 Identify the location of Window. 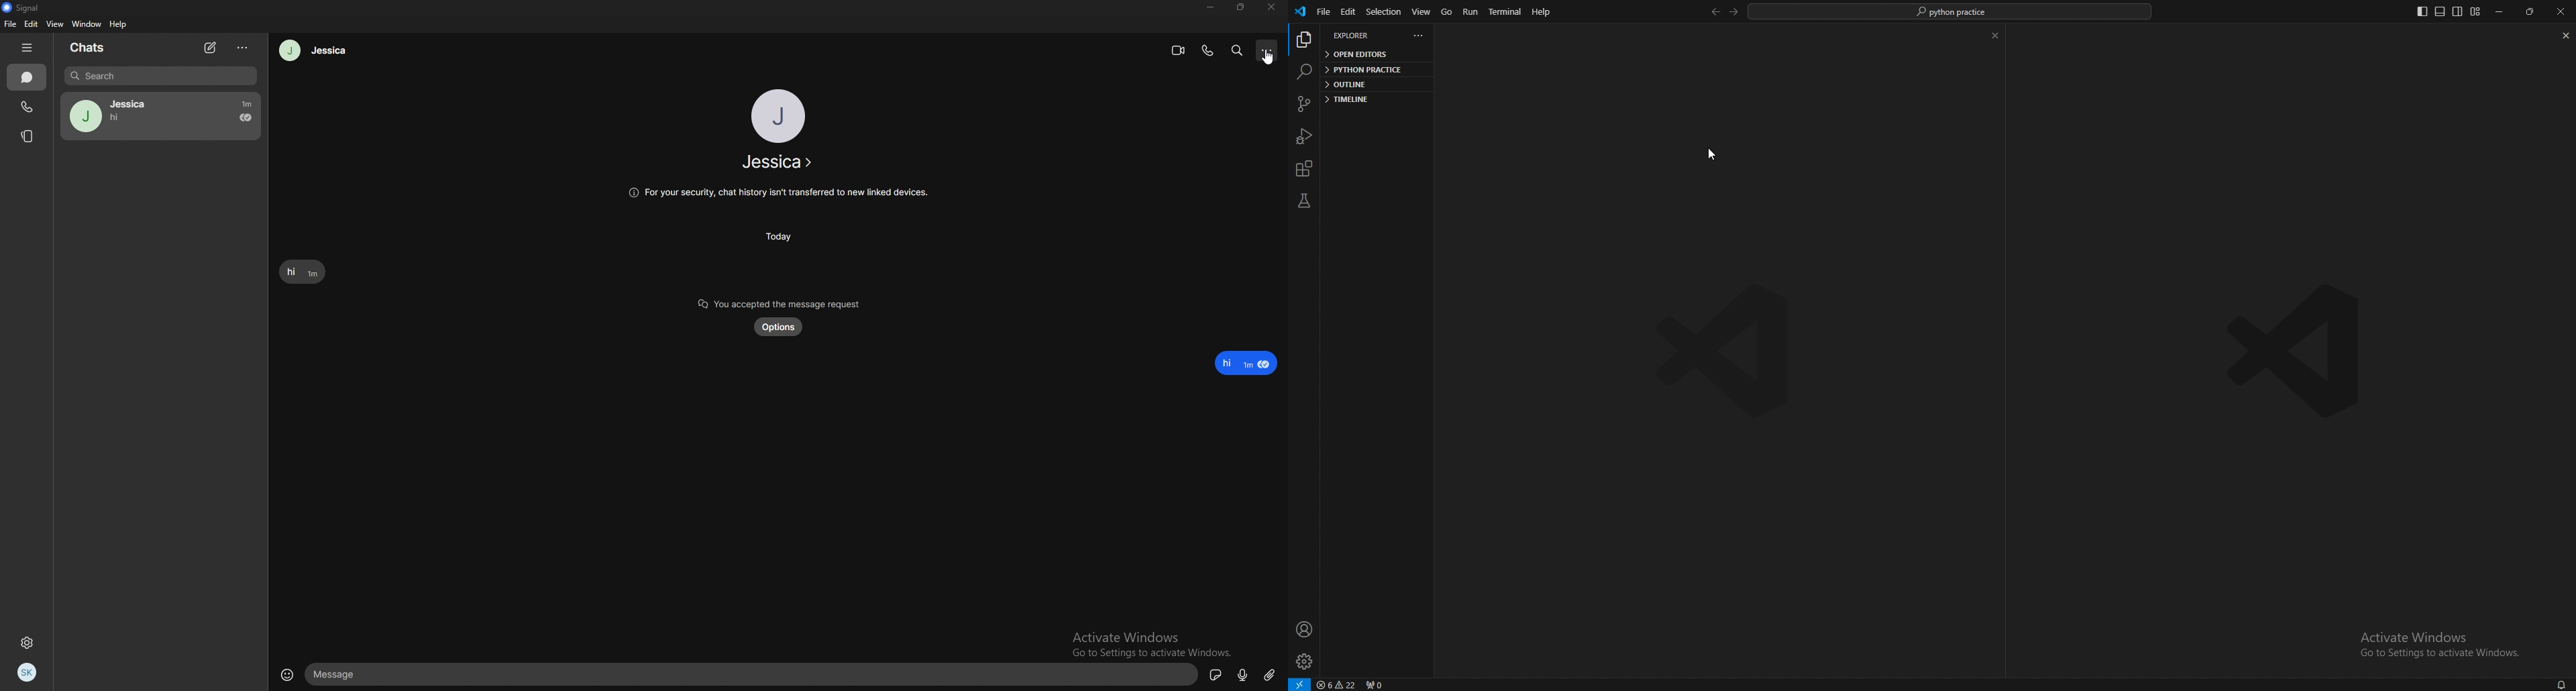
(86, 24).